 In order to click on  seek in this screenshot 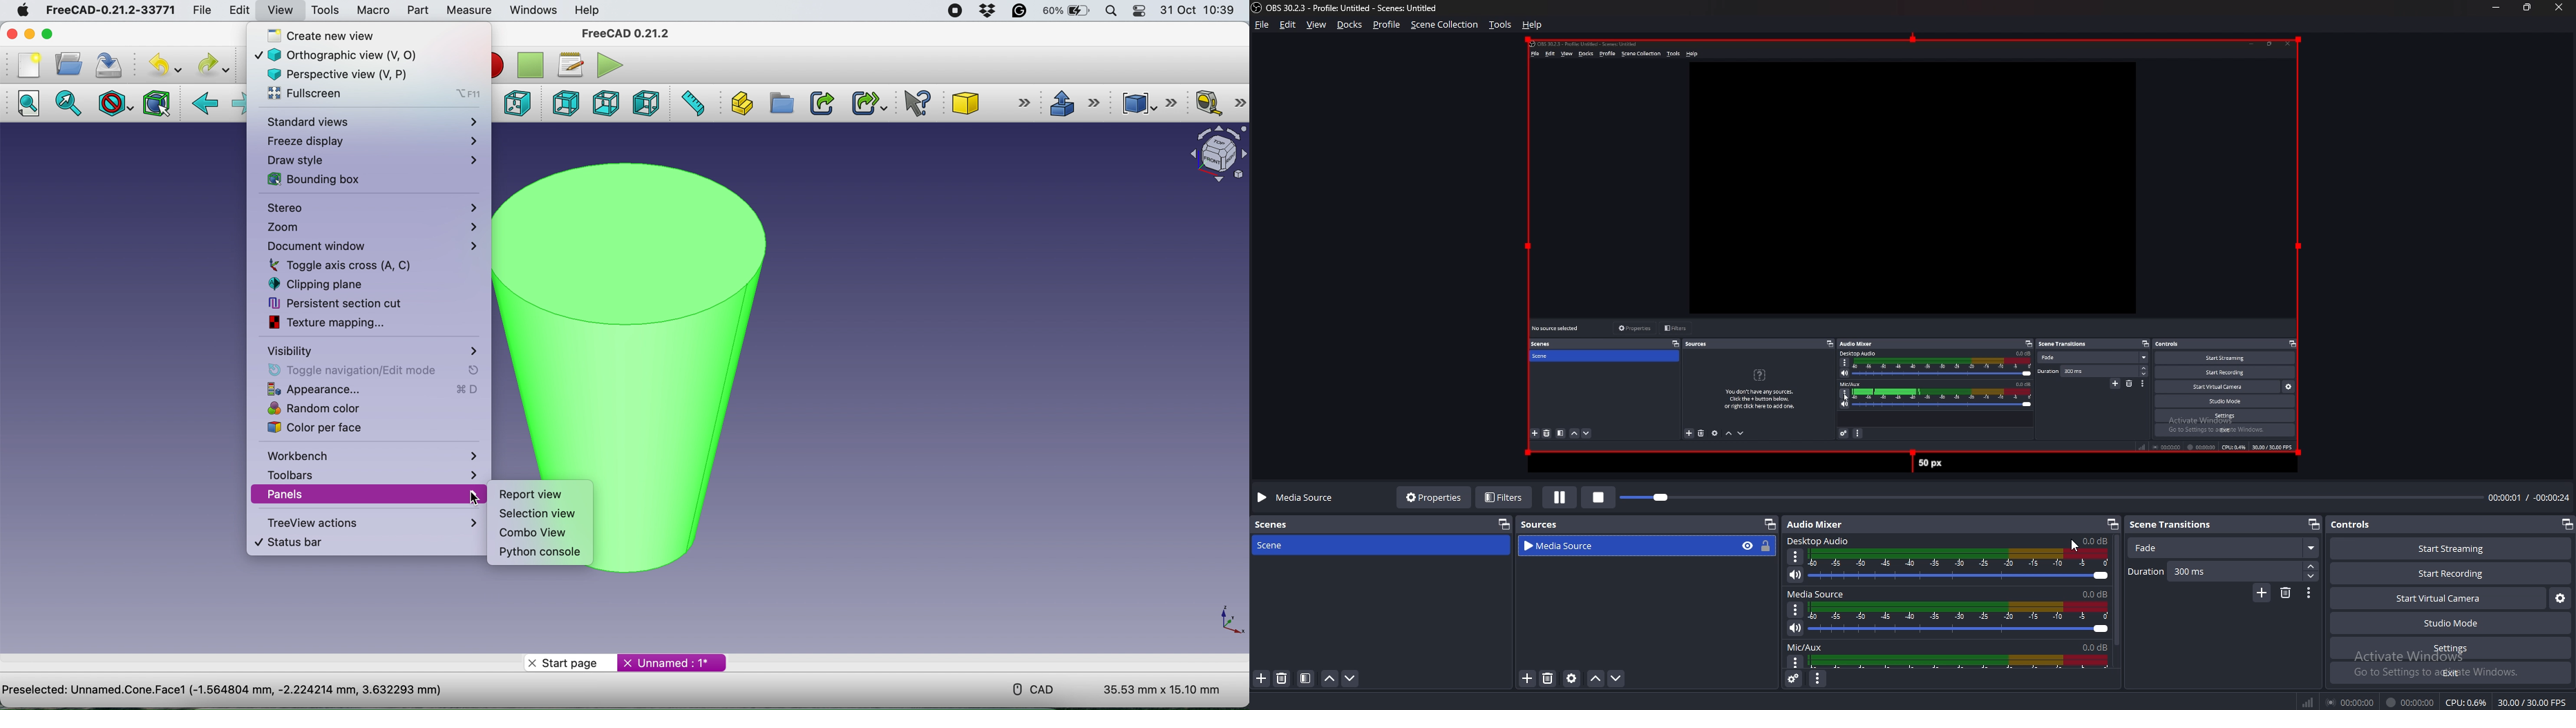, I will do `click(2048, 497)`.